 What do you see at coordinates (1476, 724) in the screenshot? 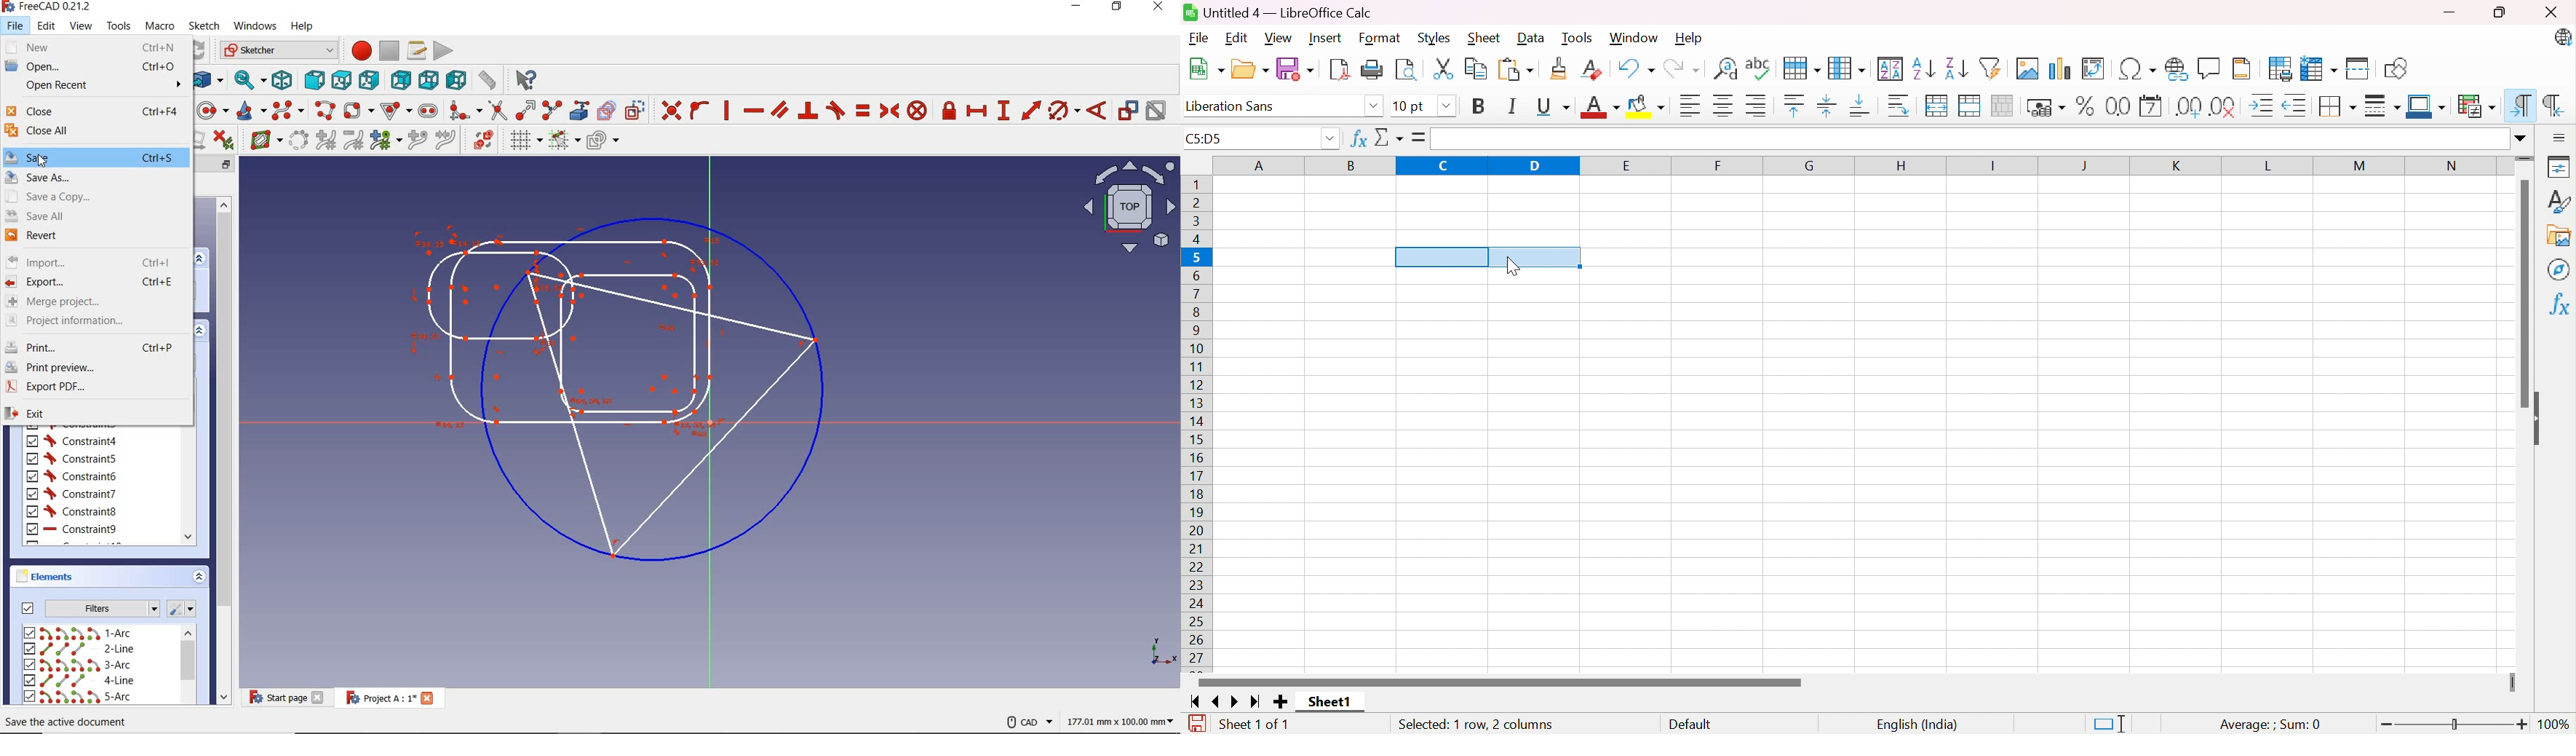
I see `Selected: 1 row, 2 columns` at bounding box center [1476, 724].